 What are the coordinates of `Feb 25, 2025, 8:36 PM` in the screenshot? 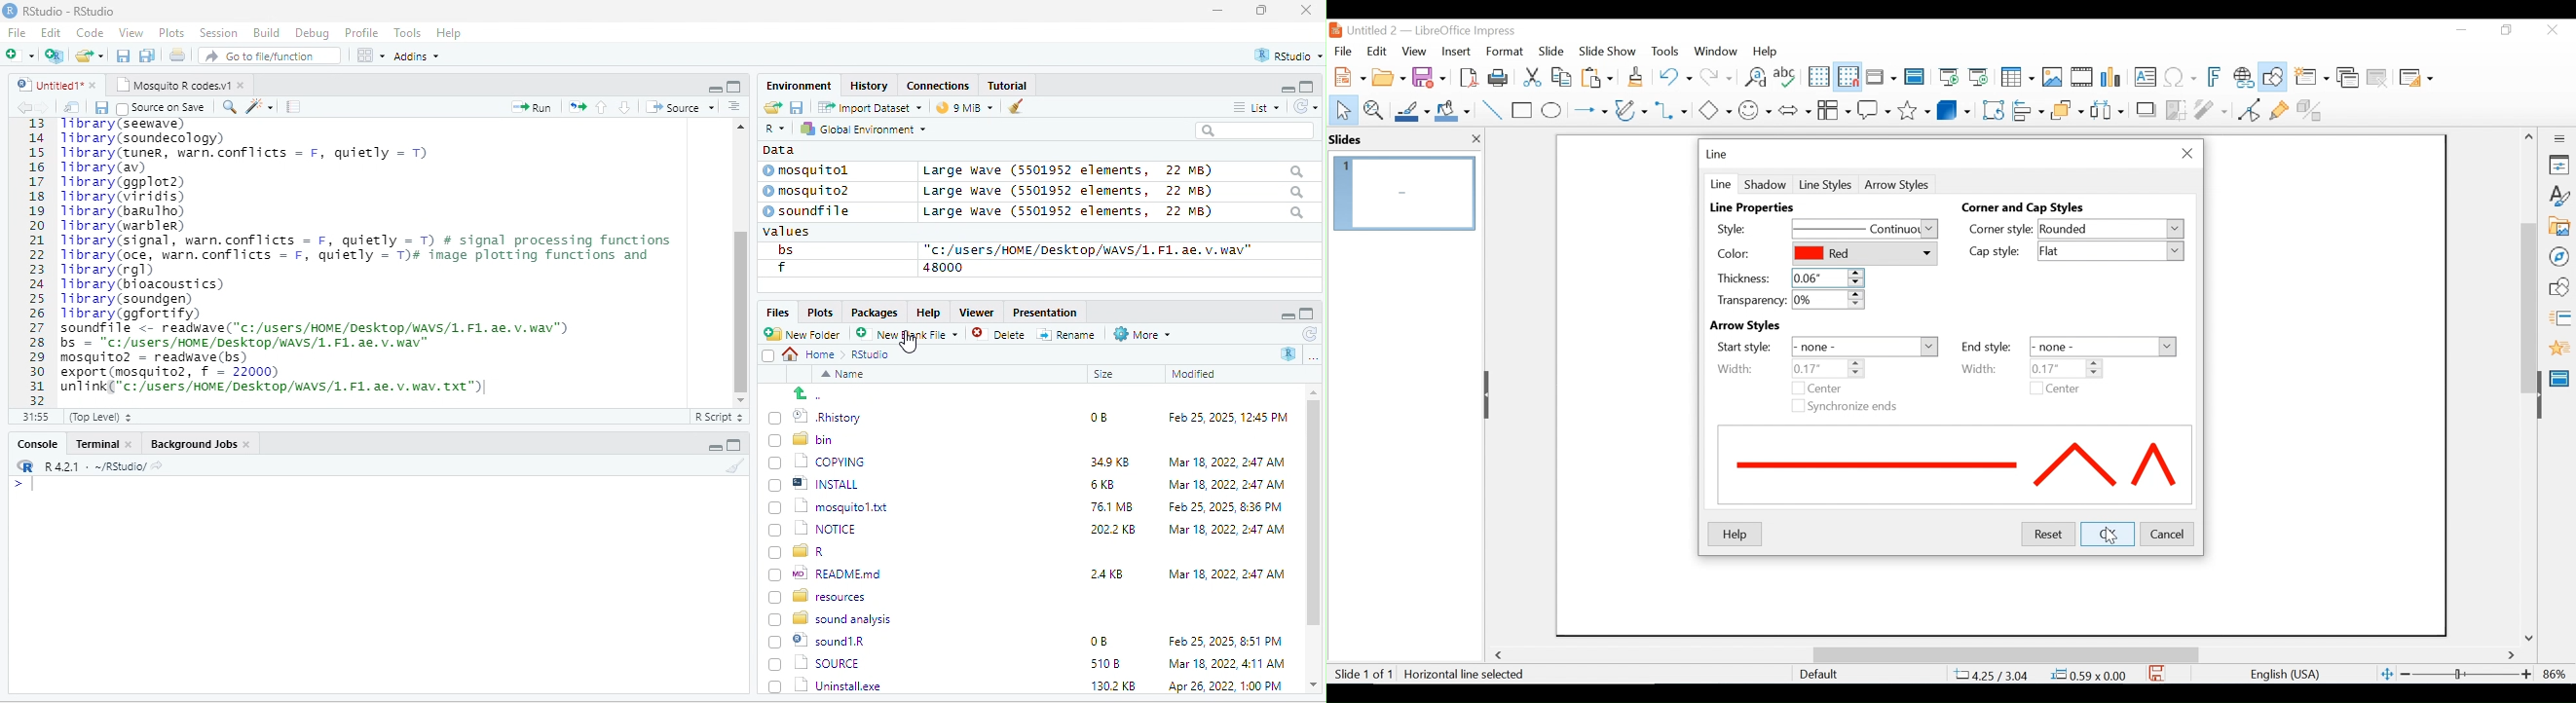 It's located at (1221, 506).